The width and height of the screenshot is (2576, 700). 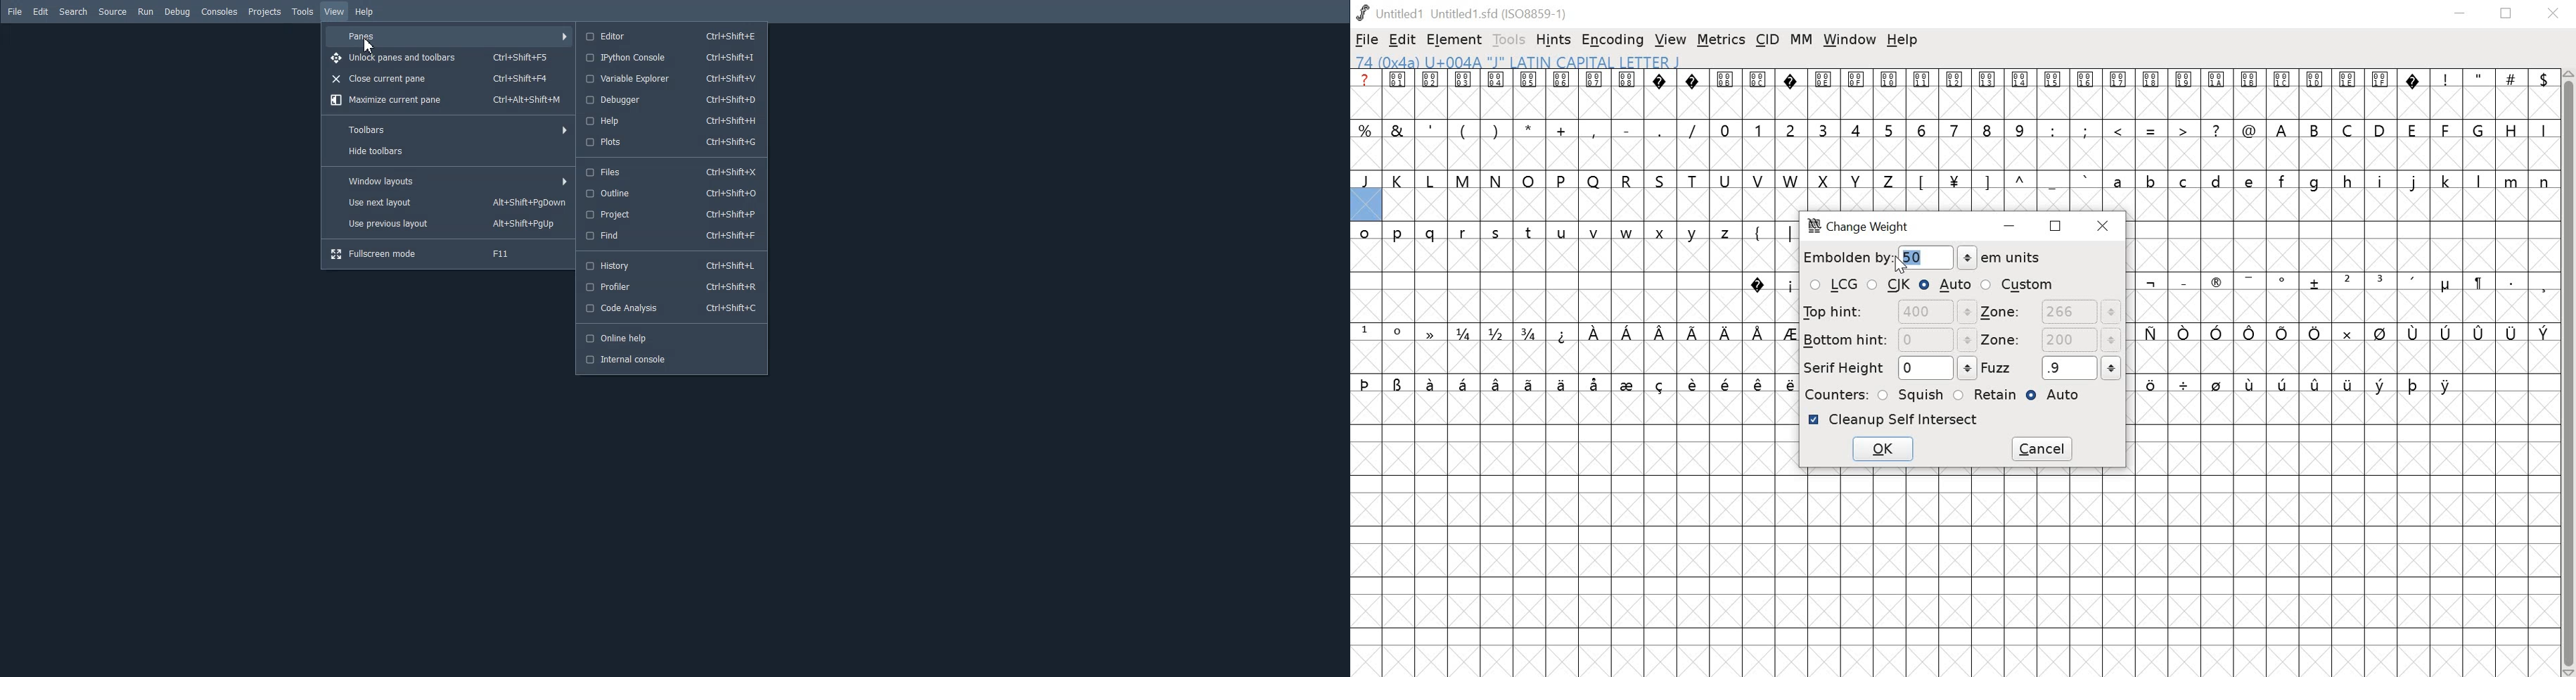 I want to click on BOTTOM HINT, so click(x=1889, y=339).